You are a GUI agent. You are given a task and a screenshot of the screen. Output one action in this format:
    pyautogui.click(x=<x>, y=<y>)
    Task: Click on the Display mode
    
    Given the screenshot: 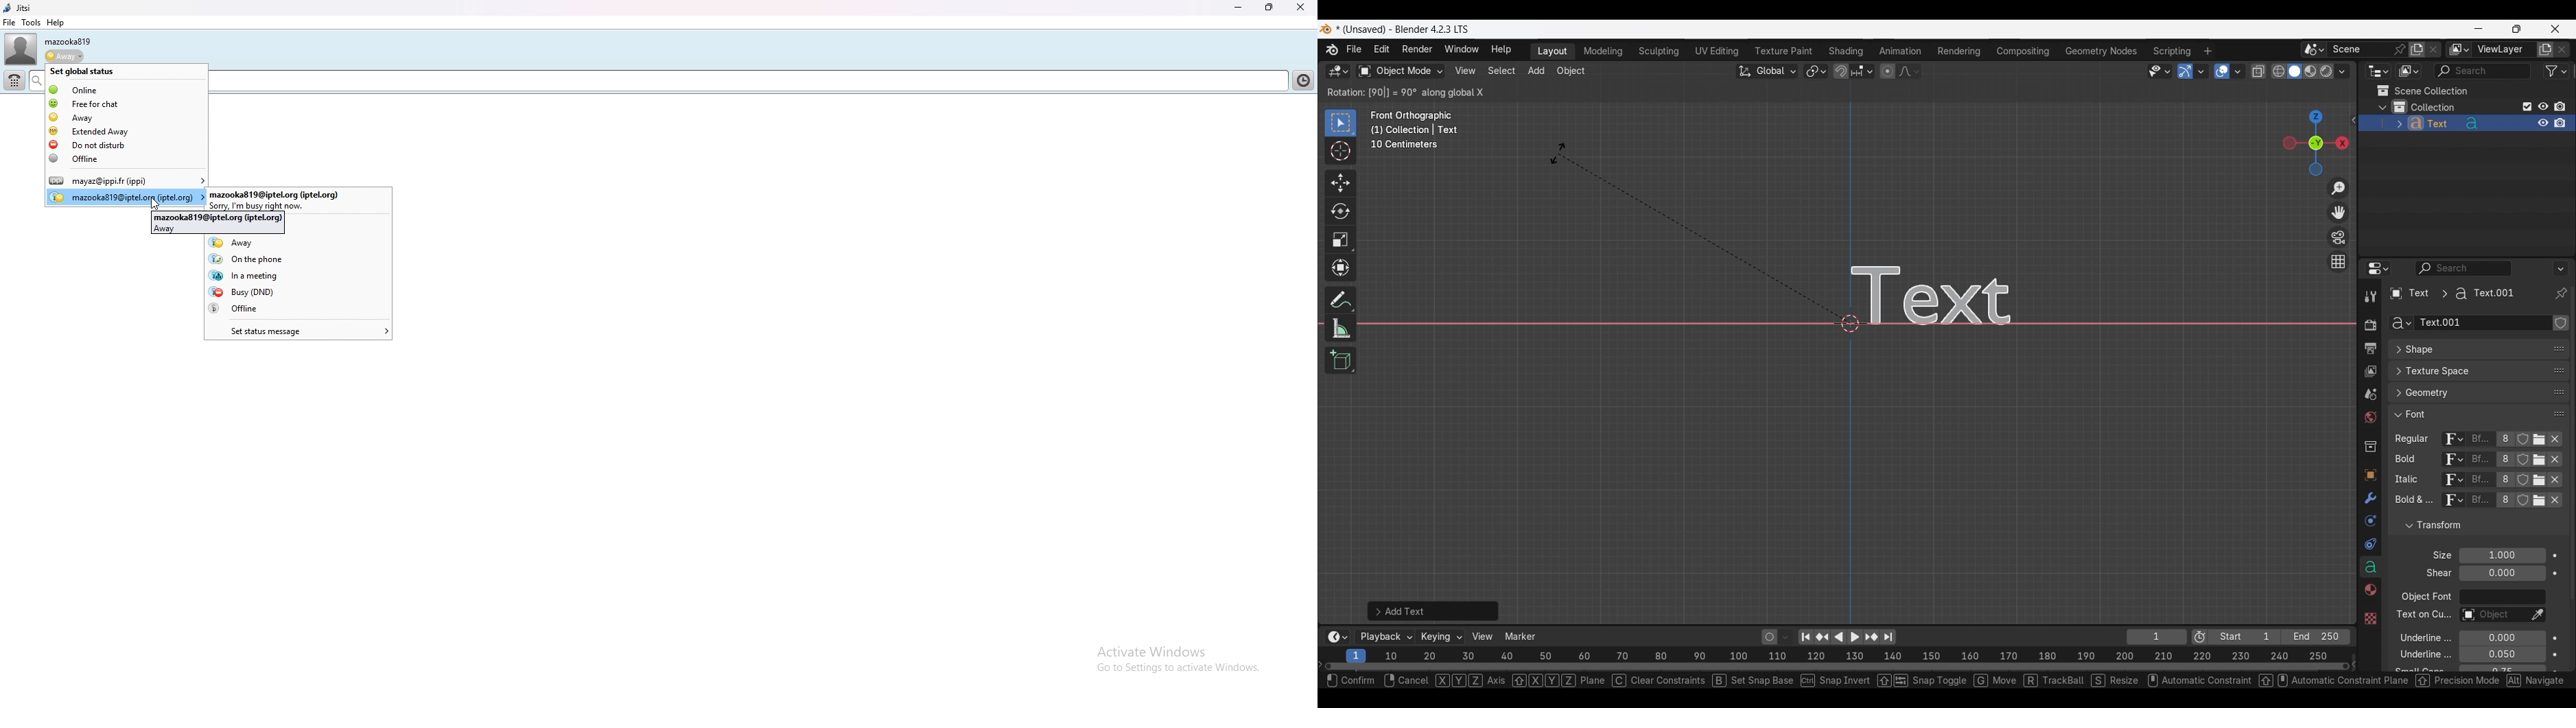 What is the action you would take?
    pyautogui.click(x=2409, y=71)
    